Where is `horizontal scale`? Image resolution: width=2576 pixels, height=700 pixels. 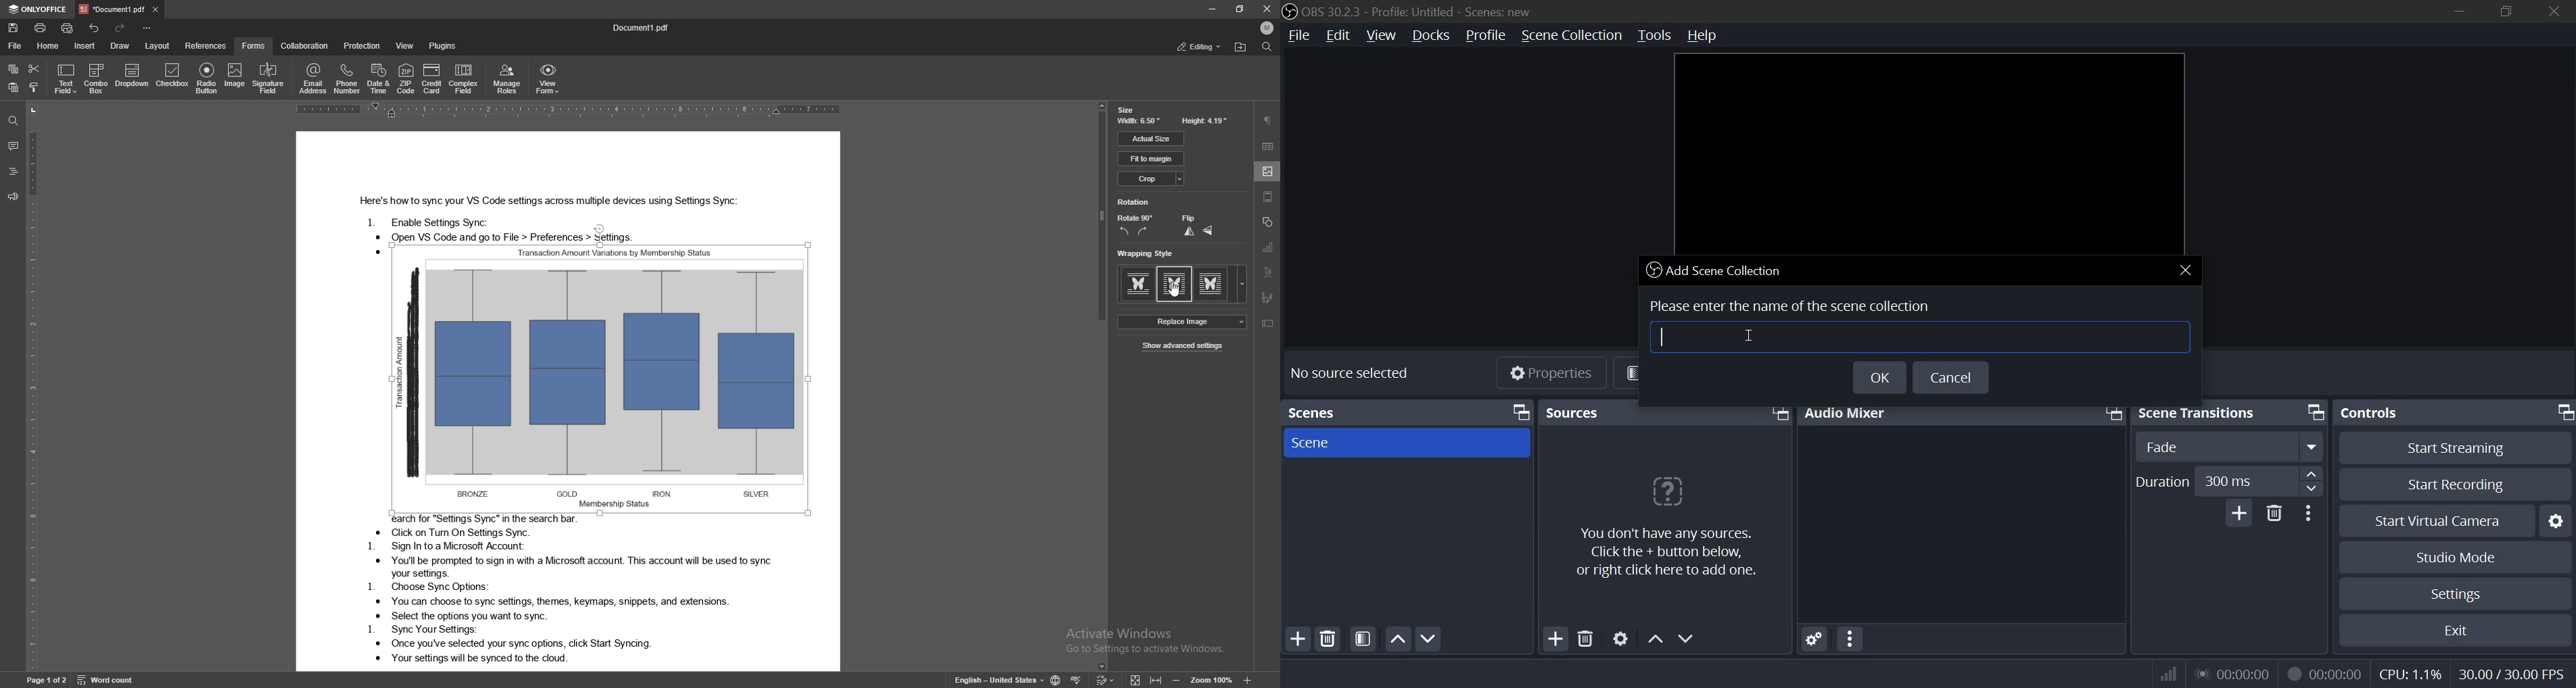 horizontal scale is located at coordinates (566, 111).